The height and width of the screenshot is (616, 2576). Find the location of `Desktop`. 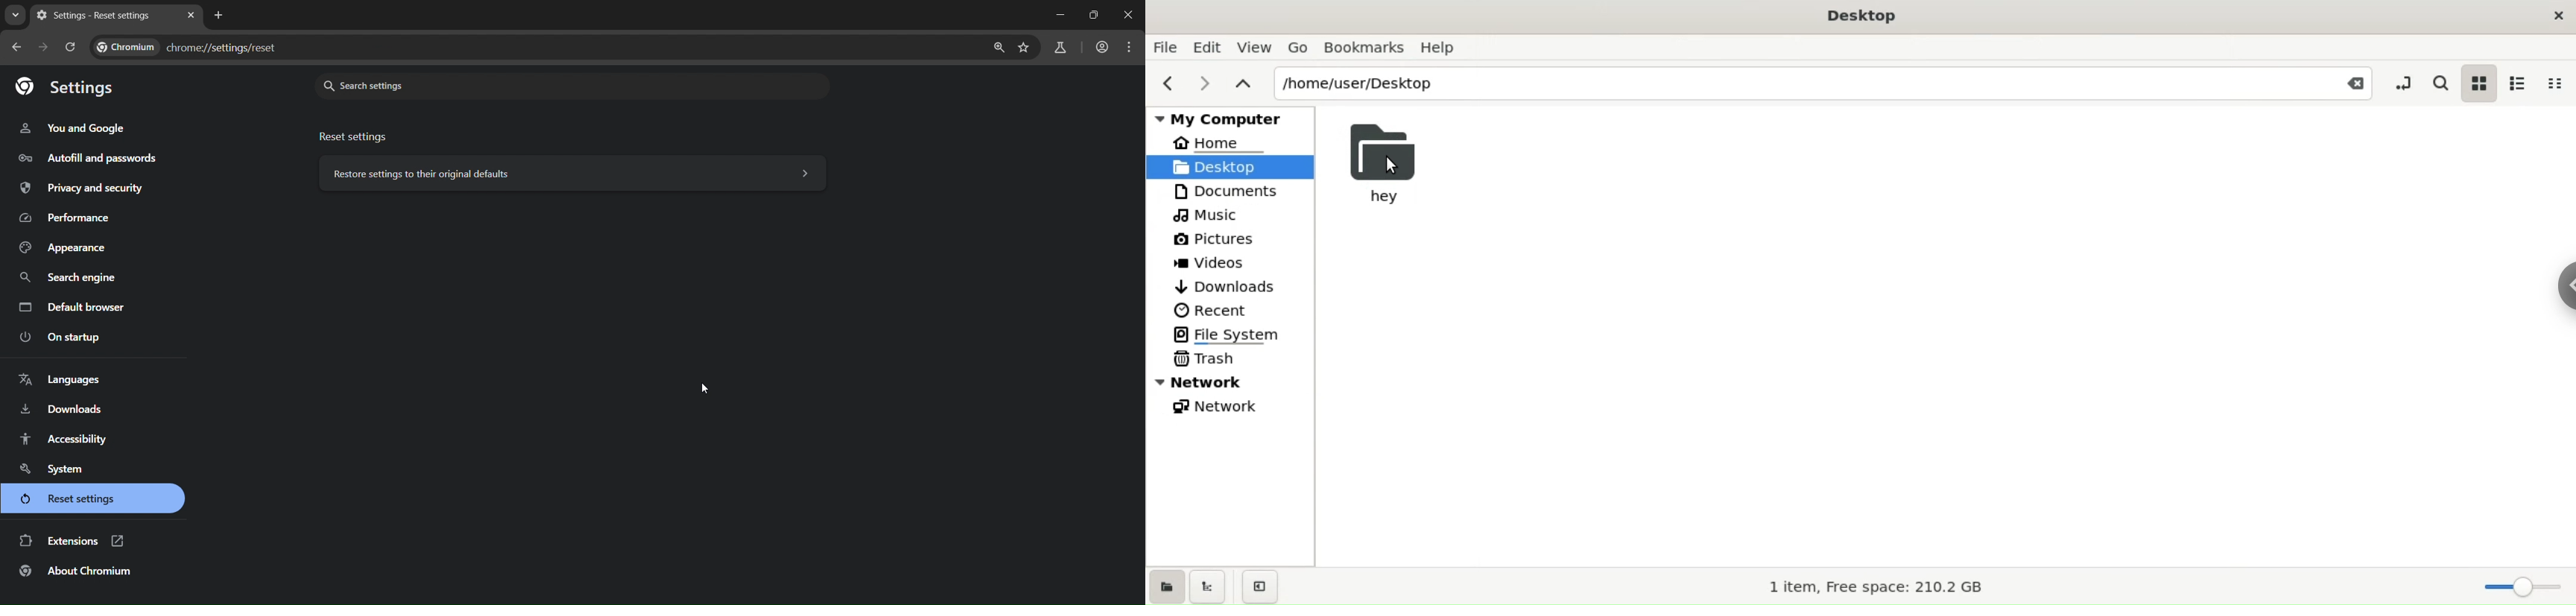

Desktop is located at coordinates (1861, 16).